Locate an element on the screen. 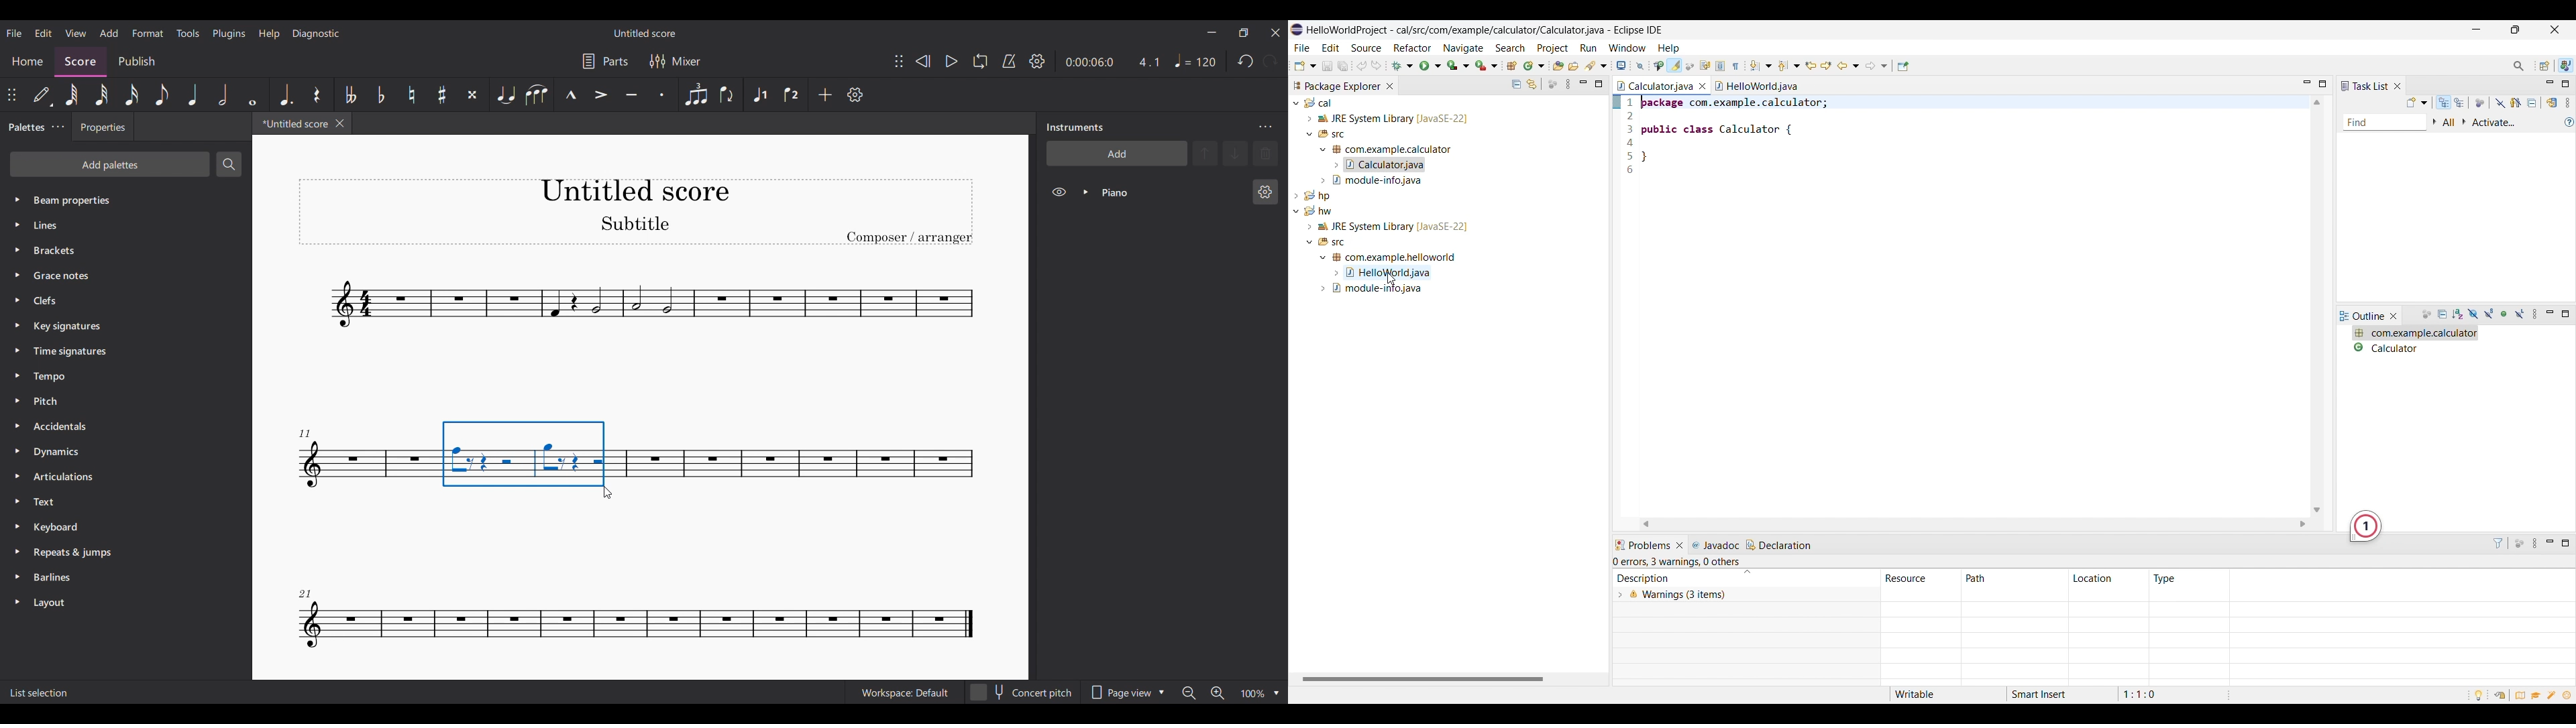  calculator.java is located at coordinates (1656, 86).